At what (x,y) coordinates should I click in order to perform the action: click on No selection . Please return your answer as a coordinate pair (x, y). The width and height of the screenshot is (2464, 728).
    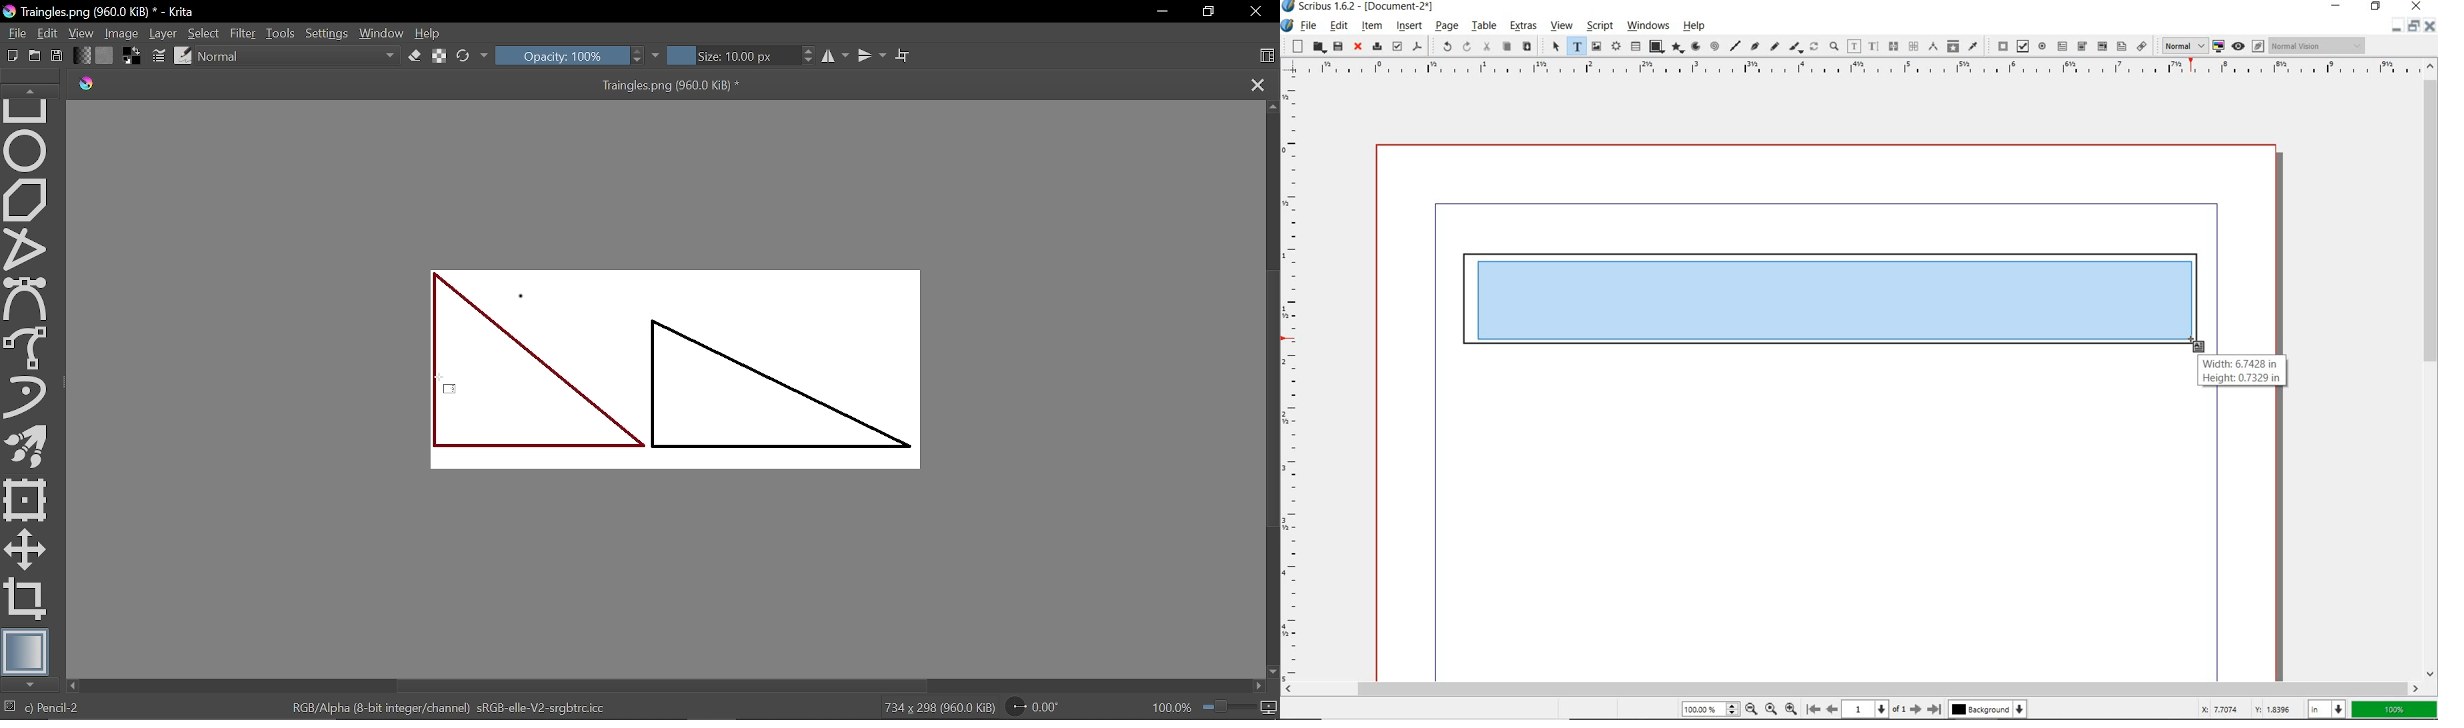
    Looking at the image, I should click on (8, 708).